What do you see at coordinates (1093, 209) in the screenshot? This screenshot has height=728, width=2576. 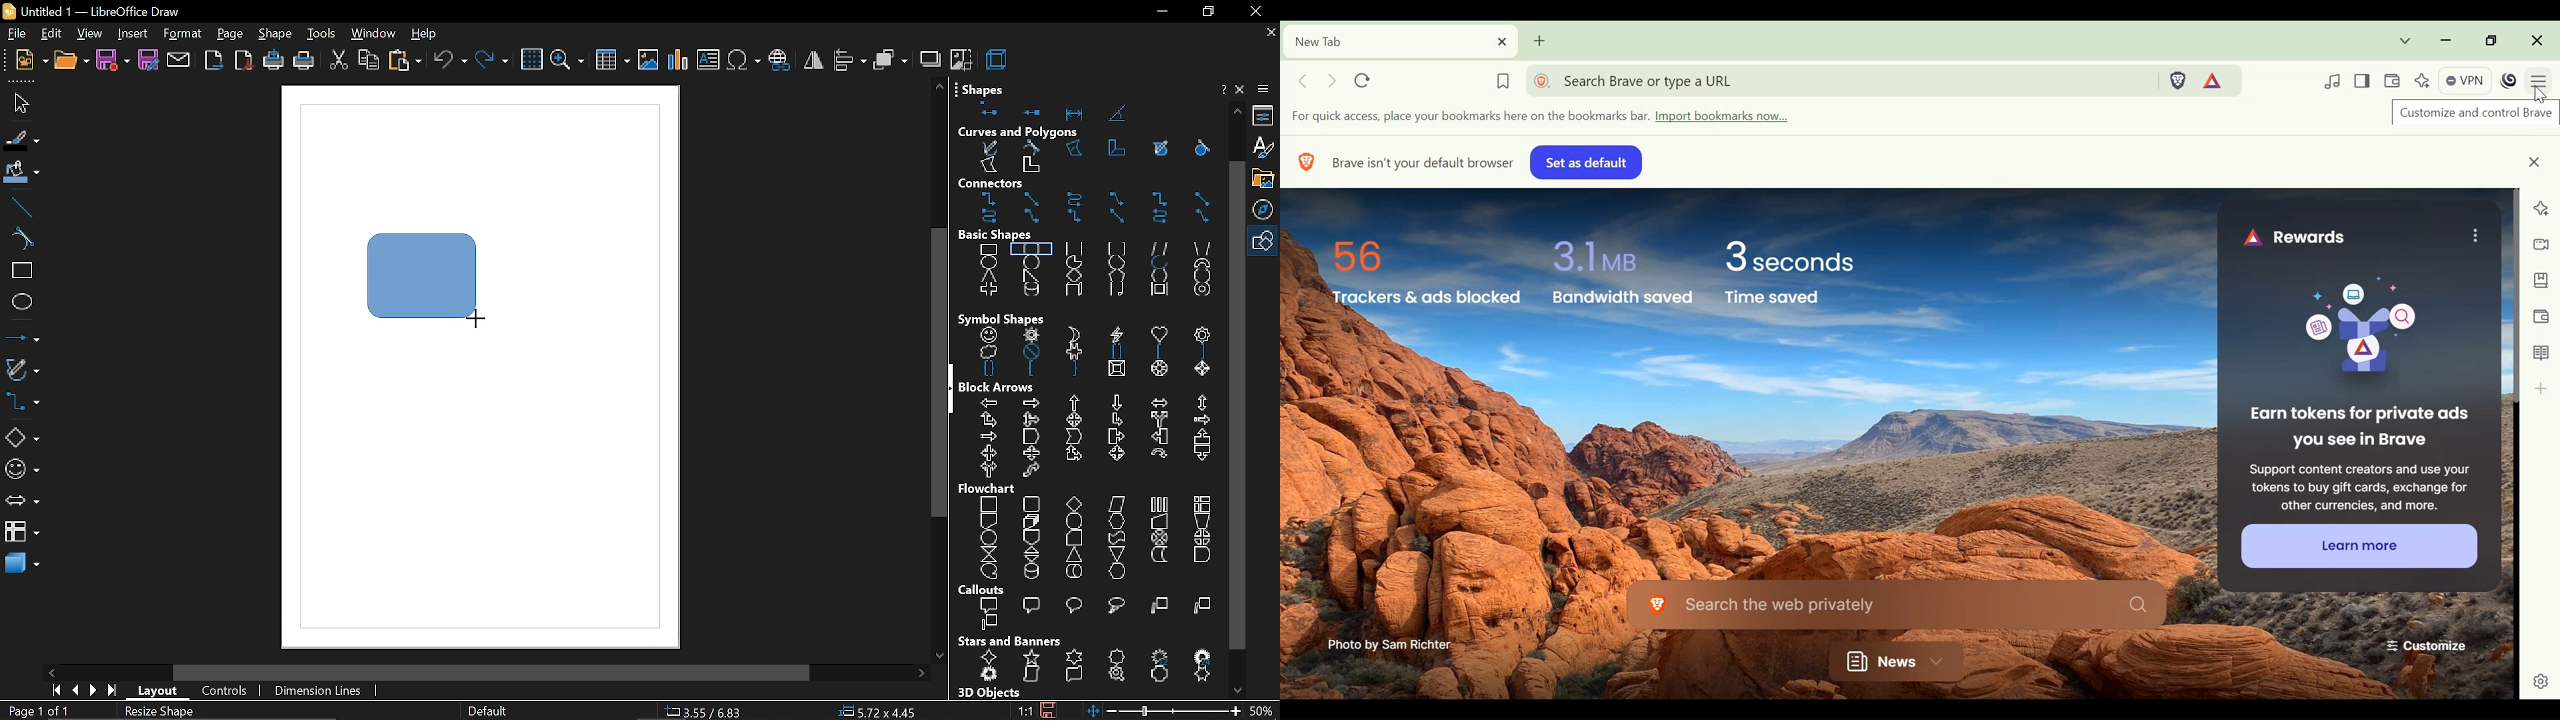 I see `connectors` at bounding box center [1093, 209].